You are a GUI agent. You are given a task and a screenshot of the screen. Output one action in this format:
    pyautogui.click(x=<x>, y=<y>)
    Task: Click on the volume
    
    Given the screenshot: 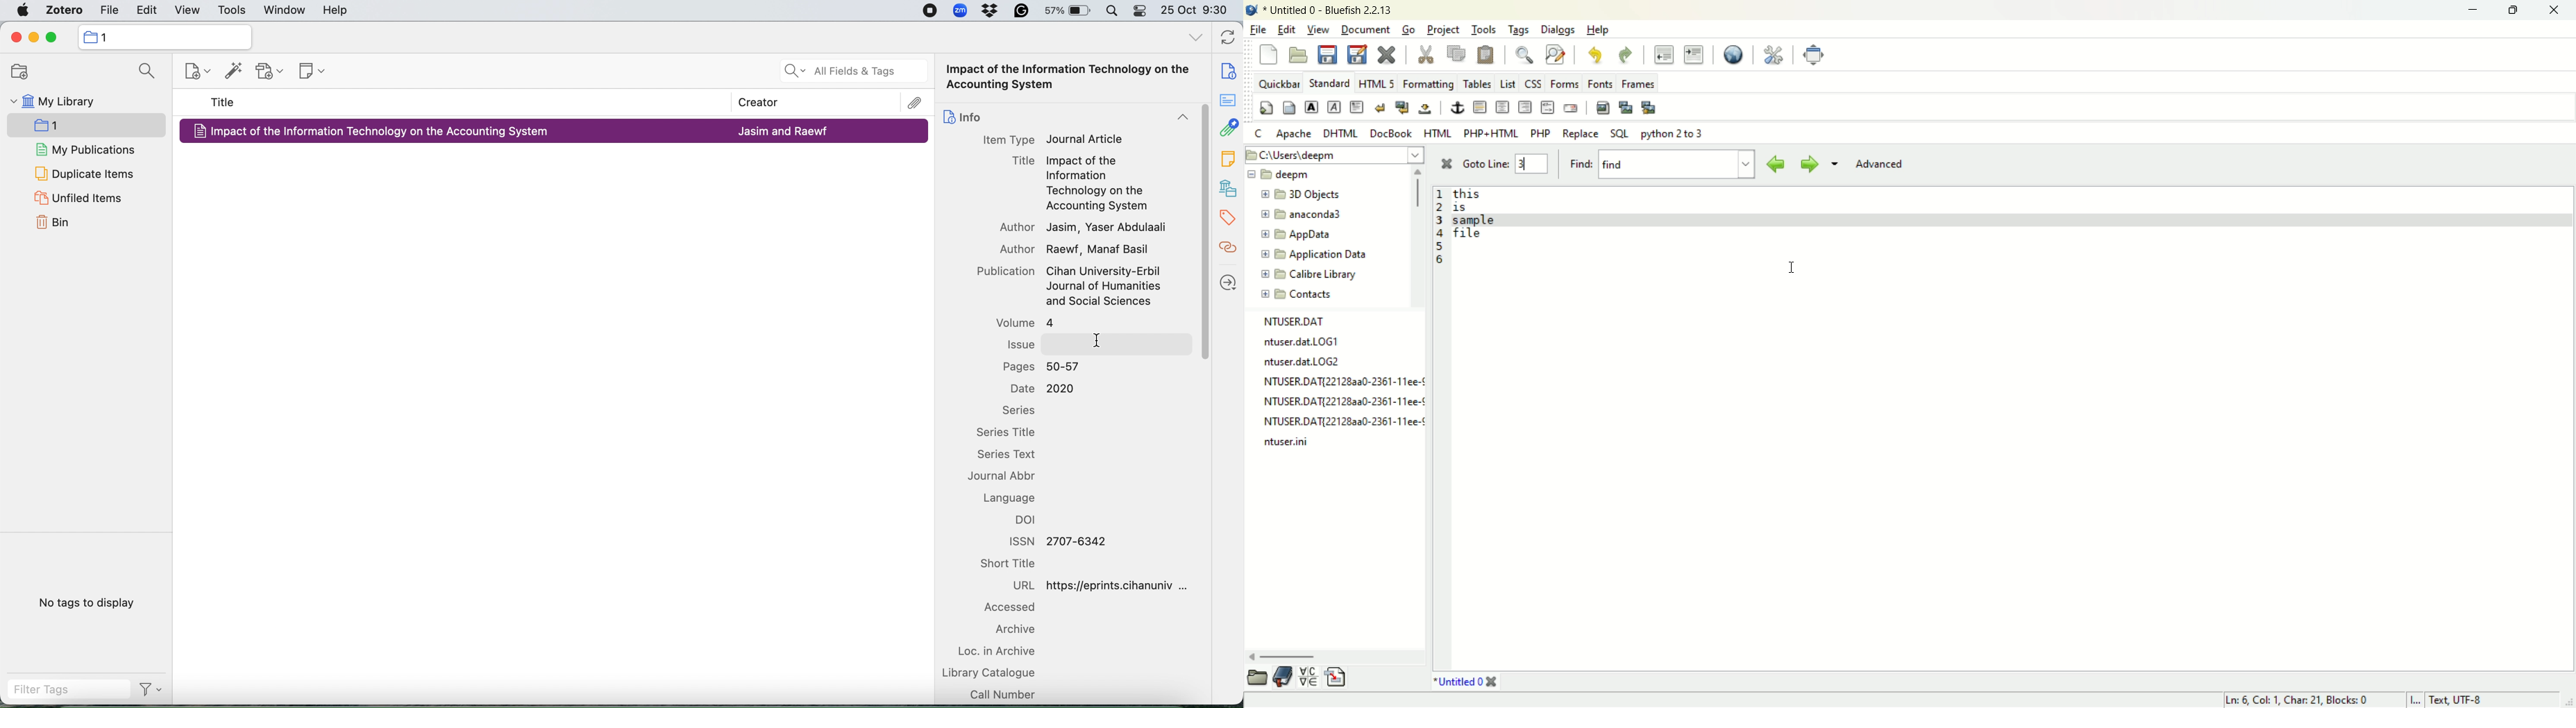 What is the action you would take?
    pyautogui.click(x=1022, y=322)
    